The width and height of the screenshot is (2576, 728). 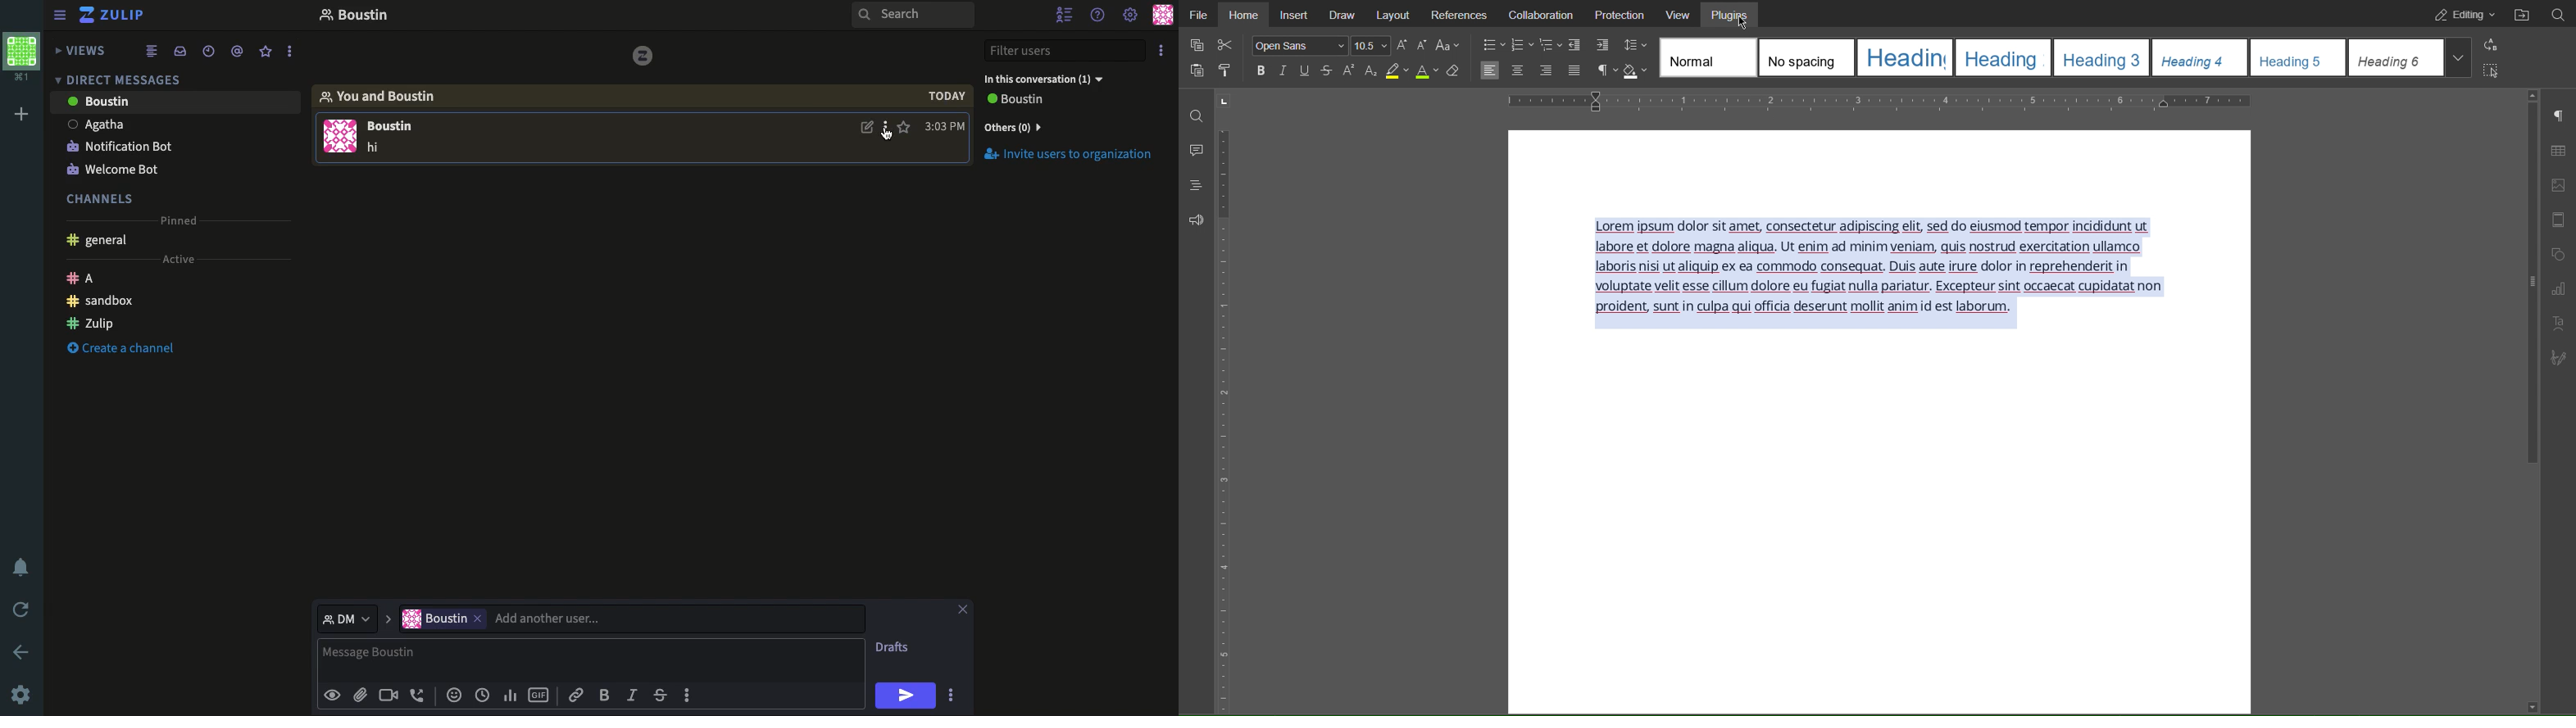 I want to click on Graph Settings, so click(x=2557, y=289).